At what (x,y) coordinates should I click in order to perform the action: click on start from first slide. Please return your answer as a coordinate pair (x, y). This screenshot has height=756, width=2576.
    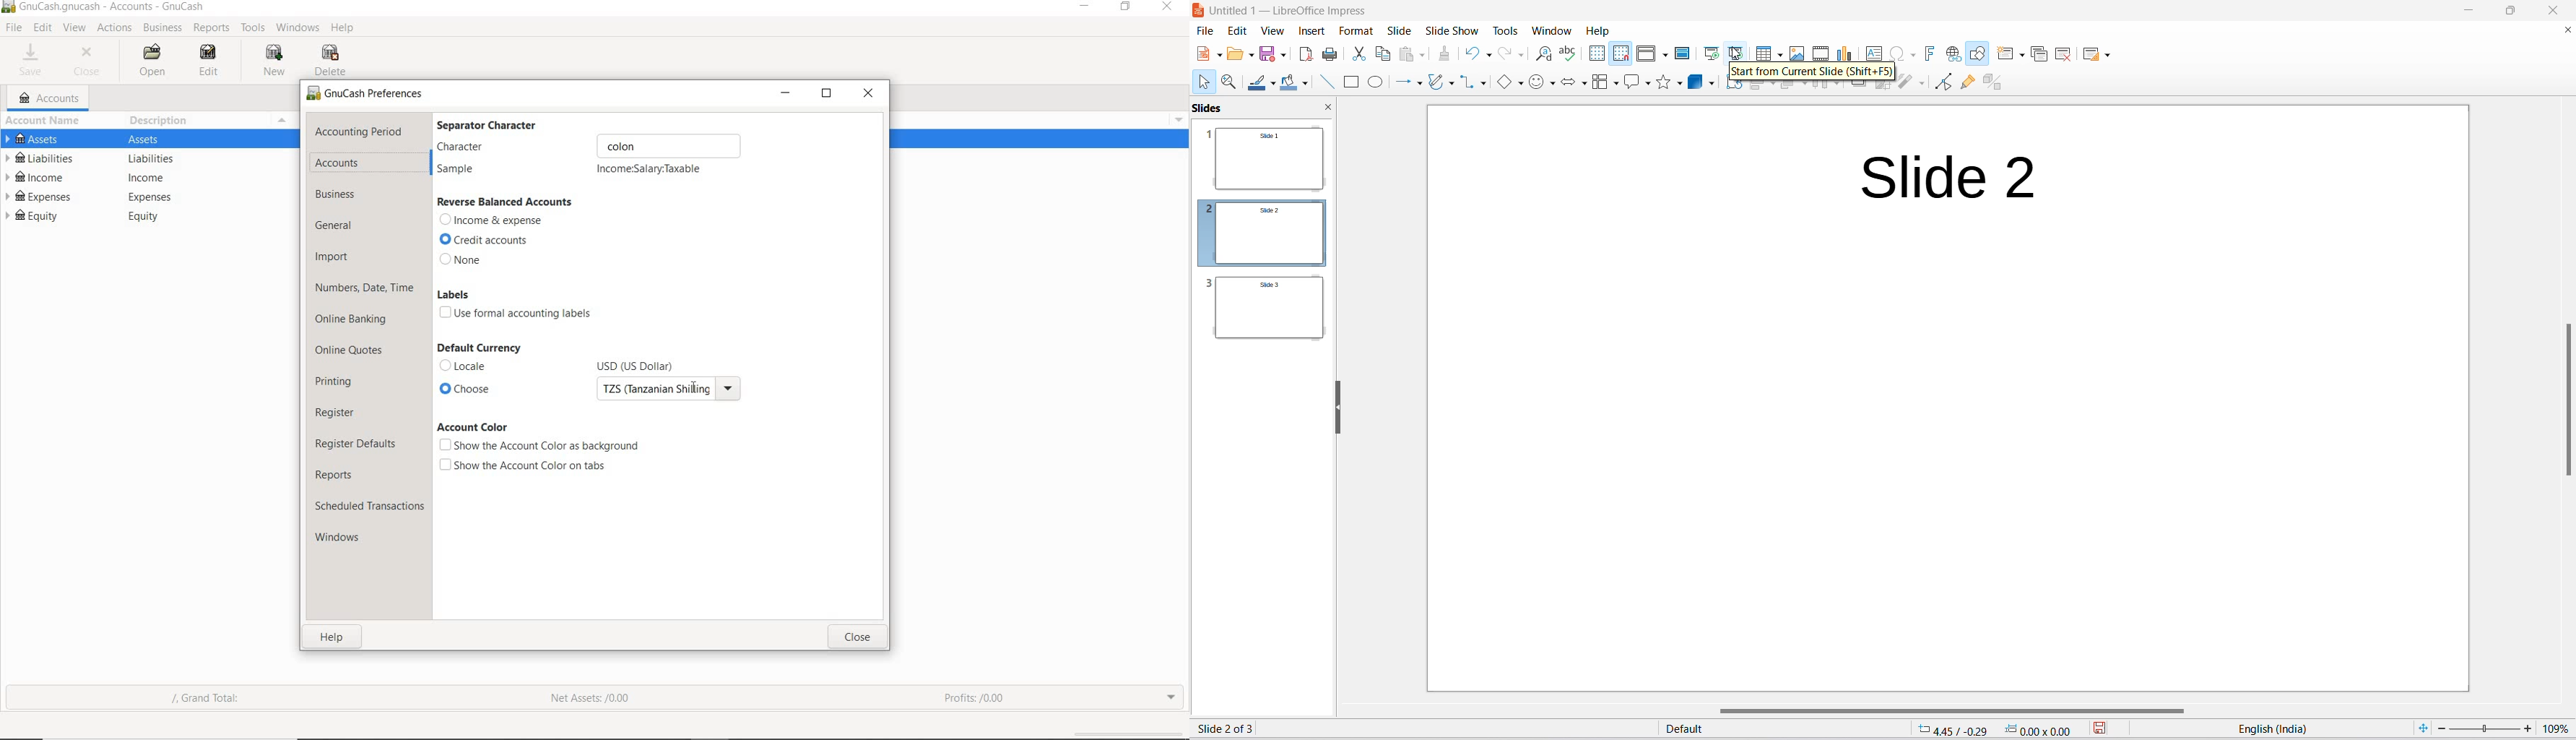
    Looking at the image, I should click on (1711, 52).